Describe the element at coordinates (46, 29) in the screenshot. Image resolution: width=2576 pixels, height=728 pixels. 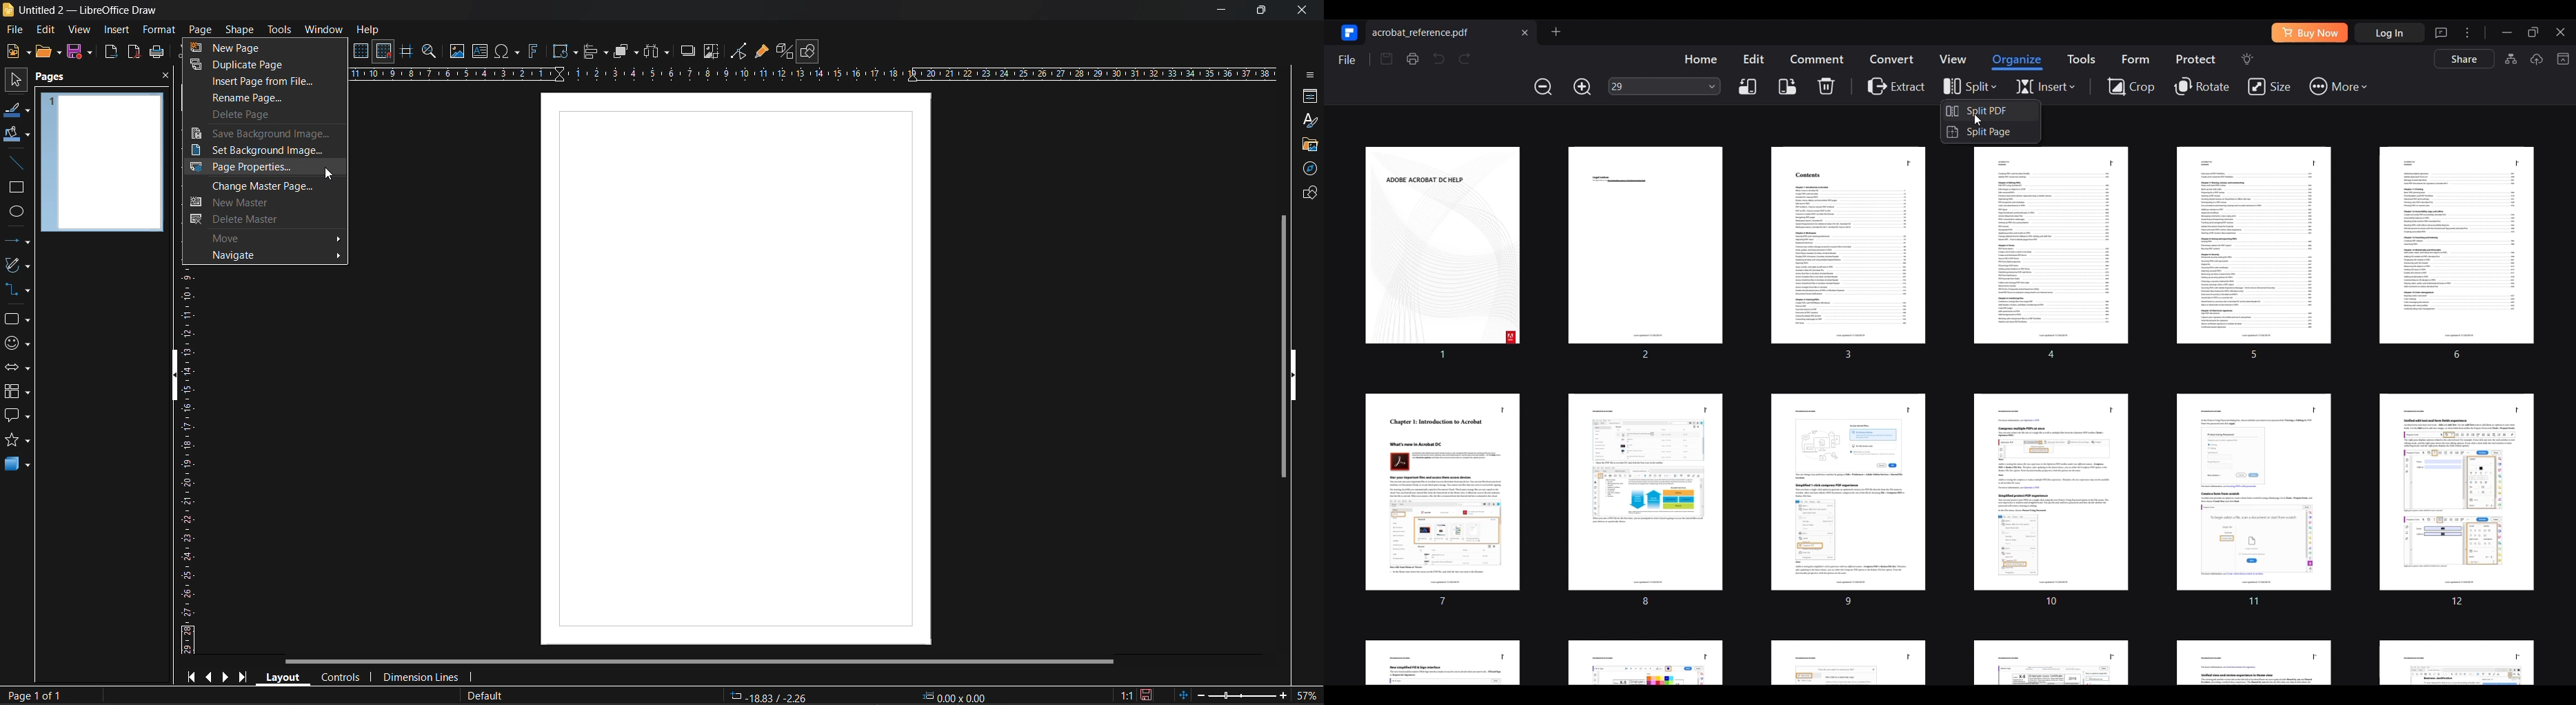
I see `edit` at that location.